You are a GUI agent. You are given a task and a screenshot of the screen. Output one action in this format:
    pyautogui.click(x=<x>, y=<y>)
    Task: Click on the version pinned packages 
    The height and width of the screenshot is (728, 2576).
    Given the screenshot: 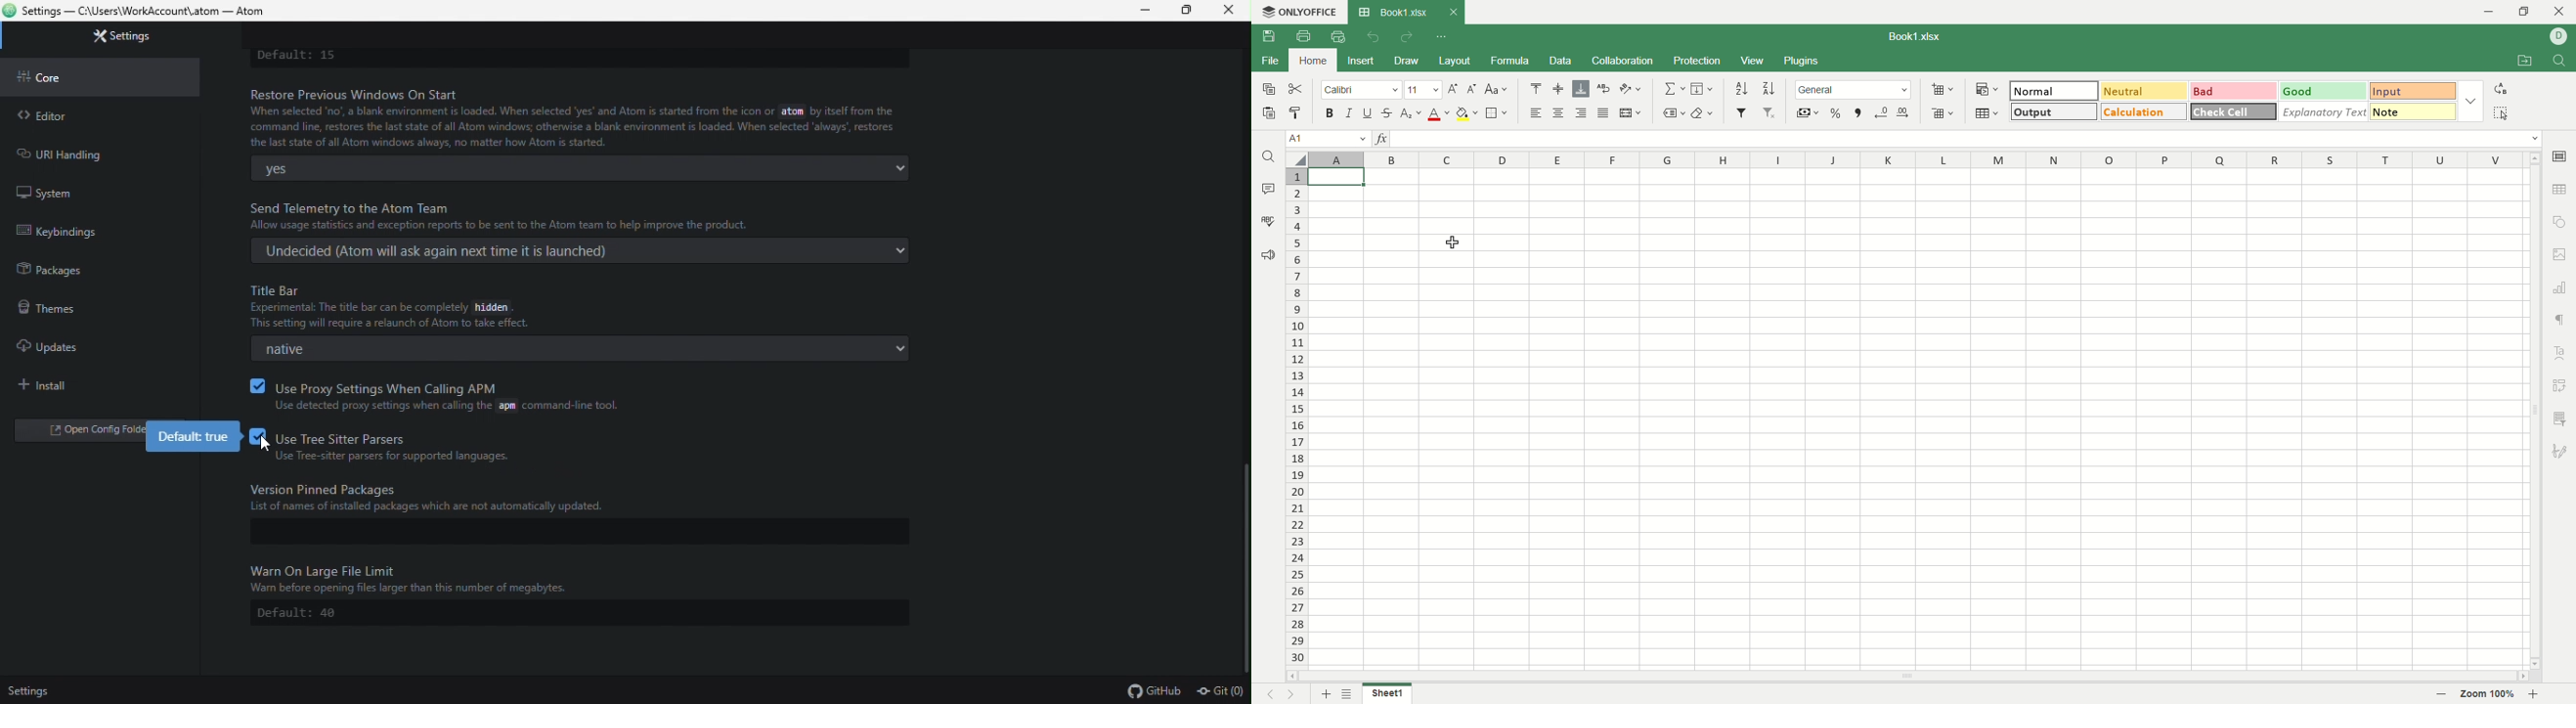 What is the action you would take?
    pyautogui.click(x=575, y=499)
    